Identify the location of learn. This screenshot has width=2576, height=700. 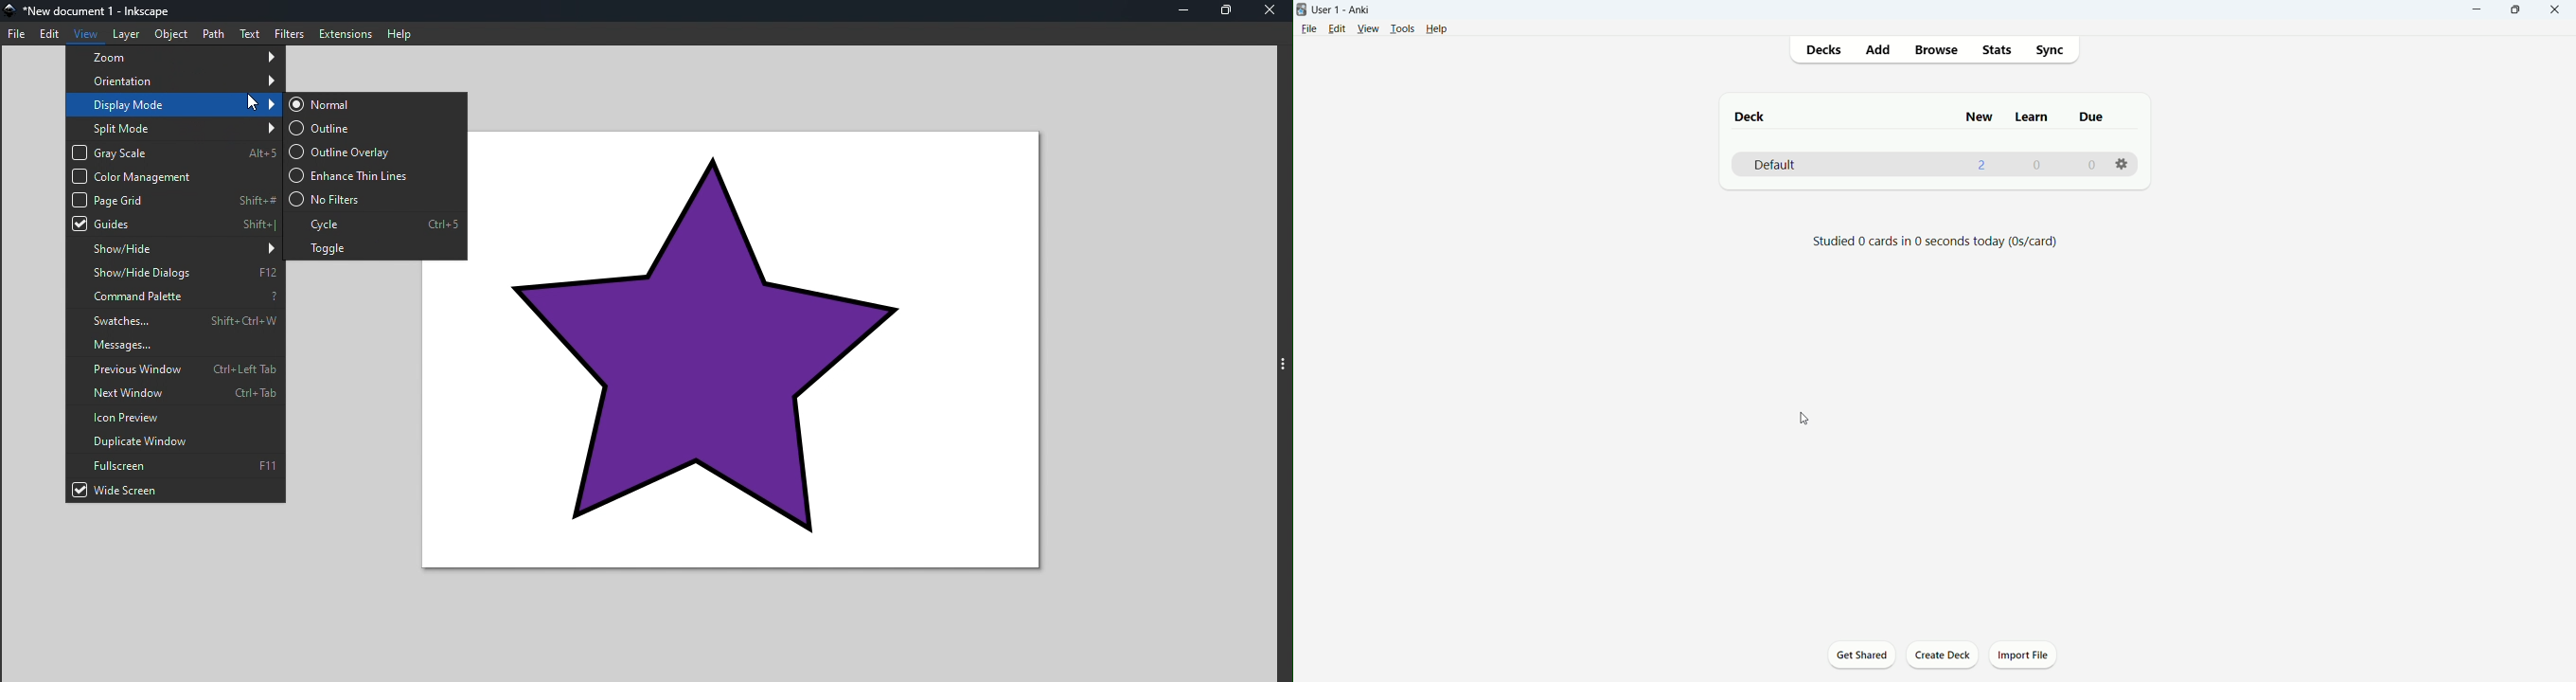
(2034, 118).